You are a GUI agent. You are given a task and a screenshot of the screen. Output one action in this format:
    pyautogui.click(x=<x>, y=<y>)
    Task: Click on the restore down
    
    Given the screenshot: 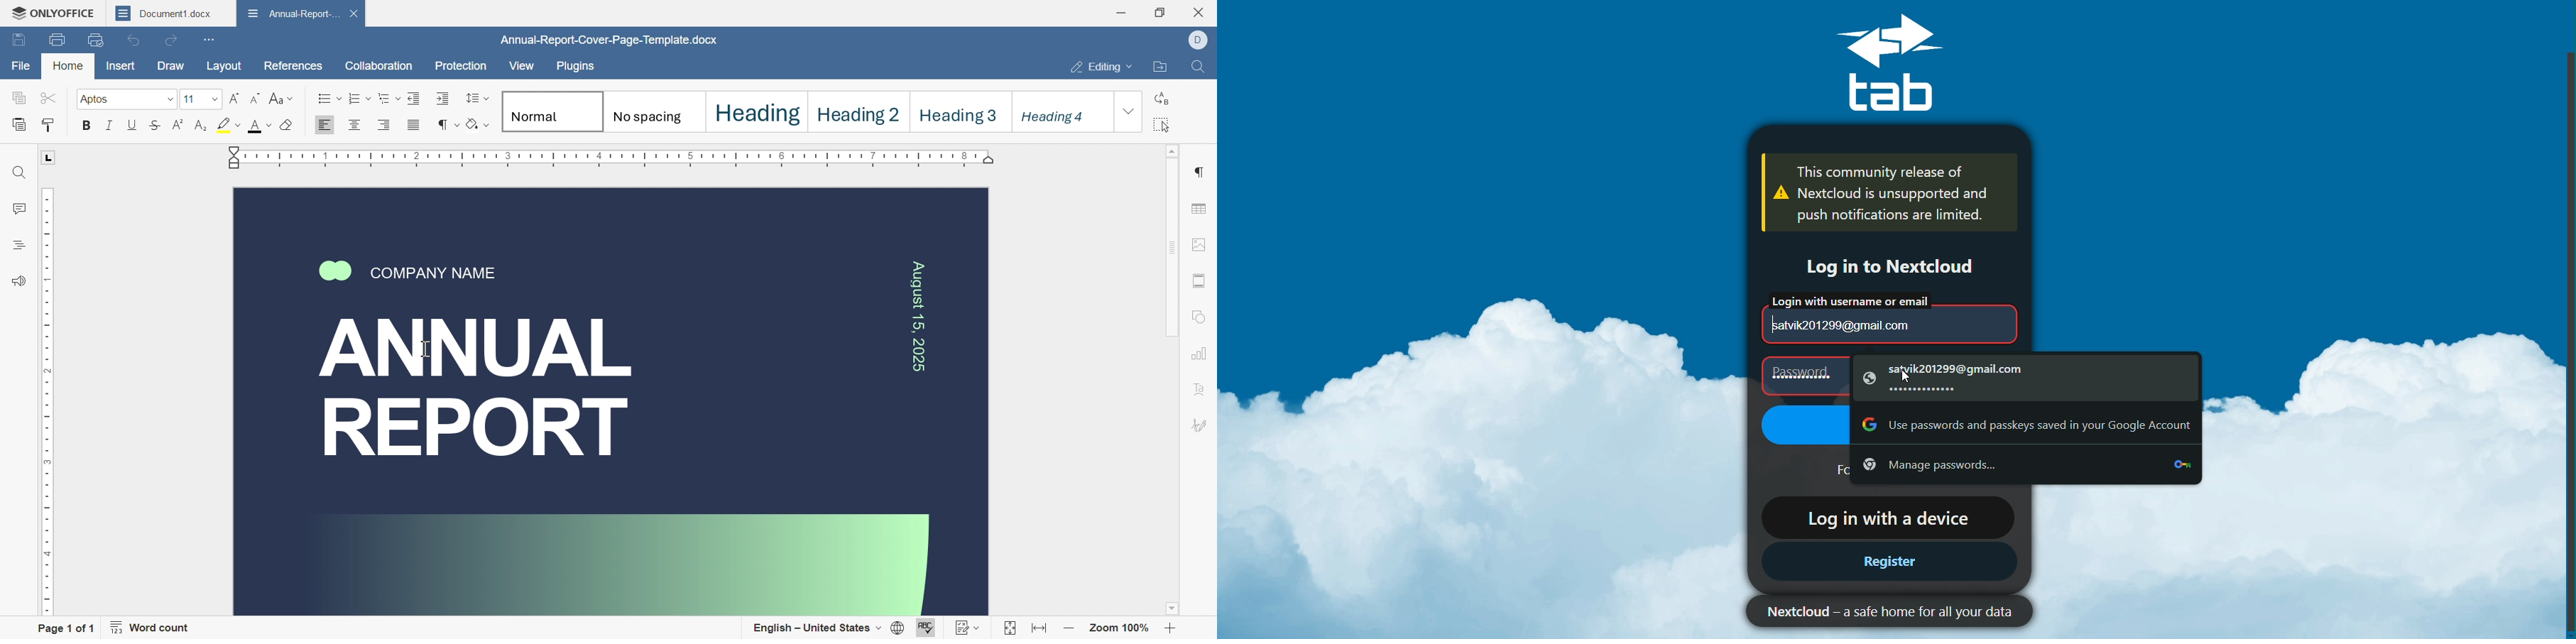 What is the action you would take?
    pyautogui.click(x=1162, y=10)
    